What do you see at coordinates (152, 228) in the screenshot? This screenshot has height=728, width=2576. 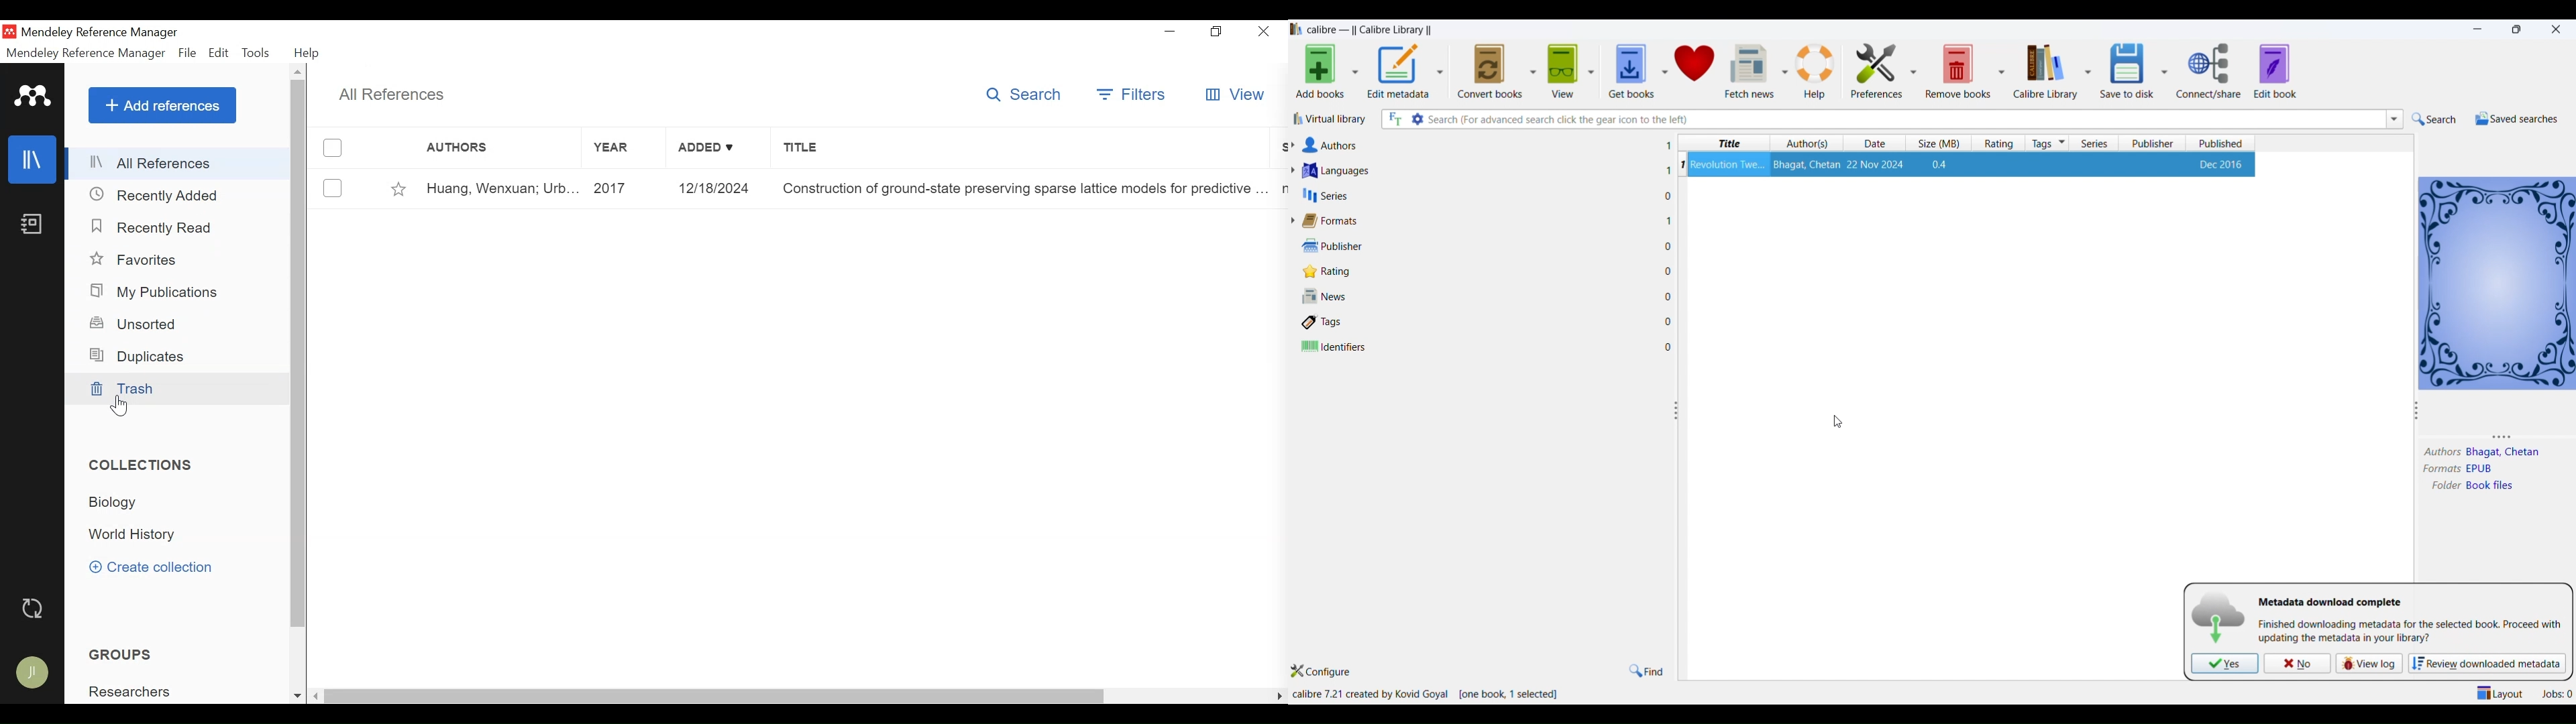 I see `Recently Read` at bounding box center [152, 228].